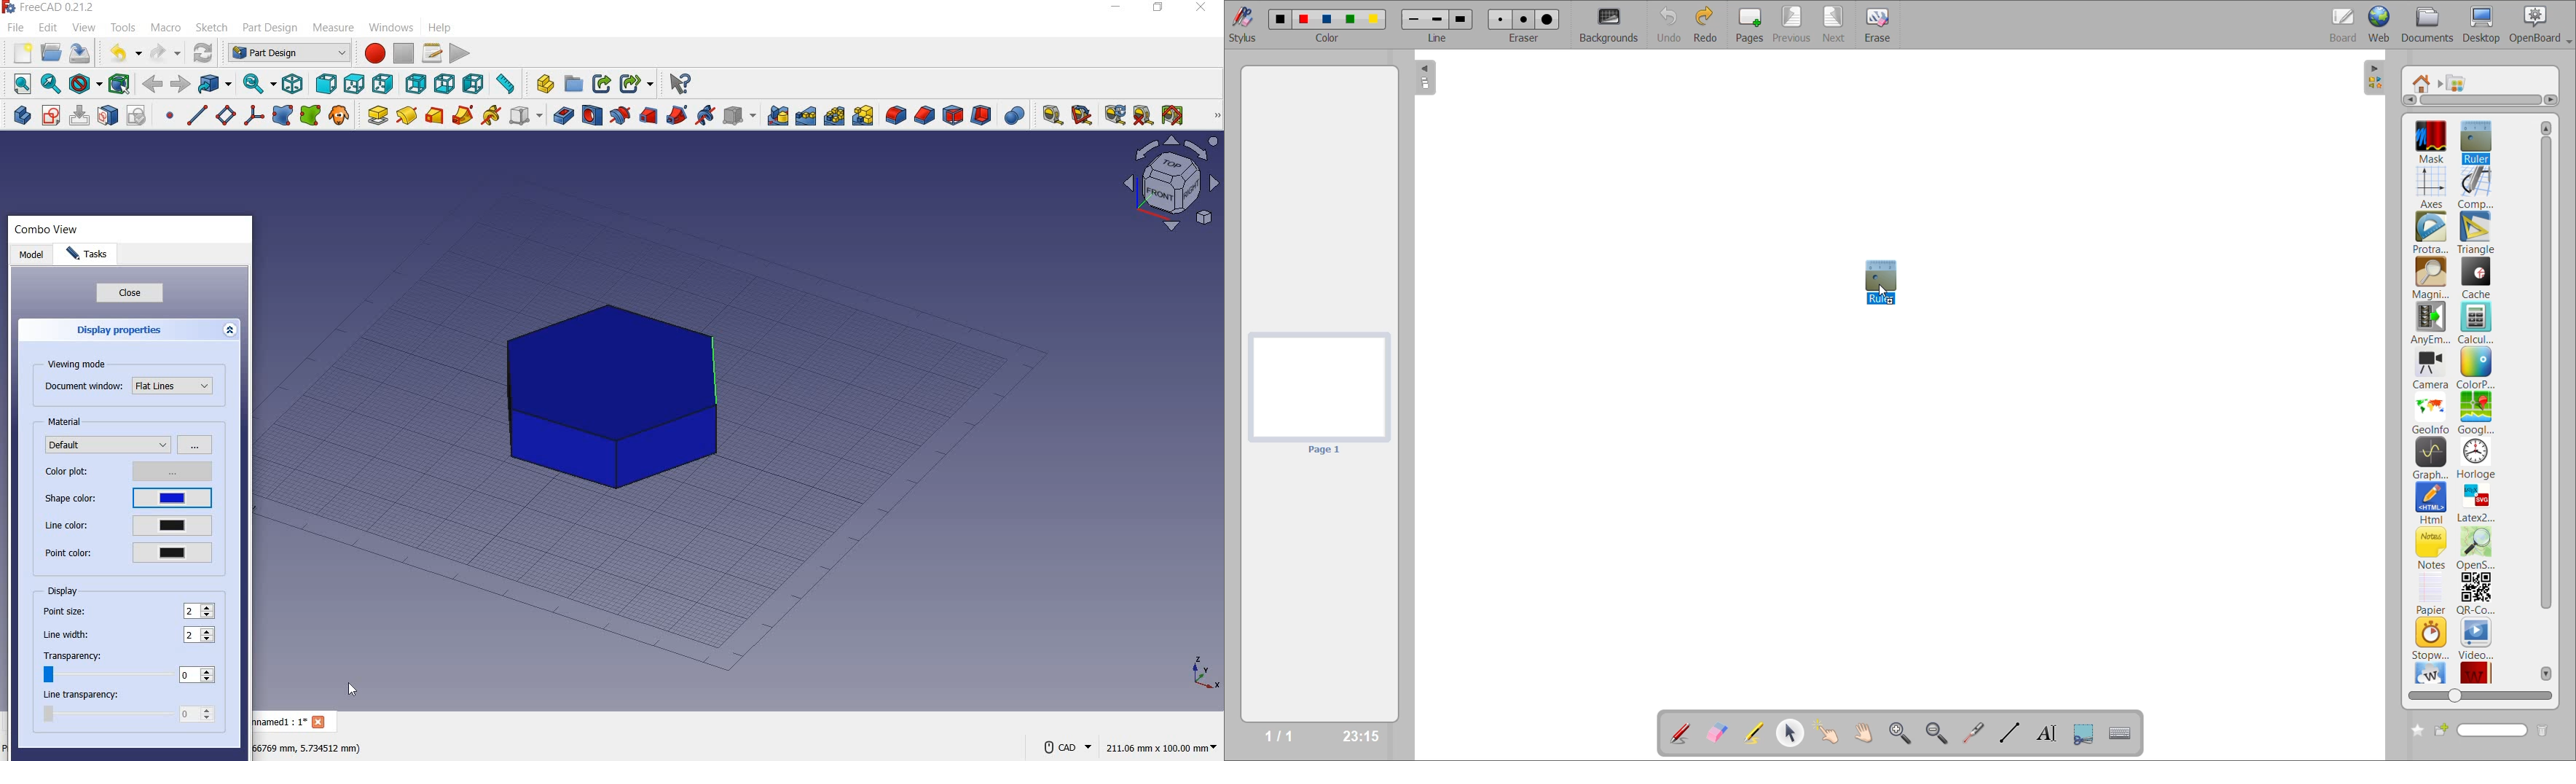  What do you see at coordinates (166, 28) in the screenshot?
I see `macro` at bounding box center [166, 28].